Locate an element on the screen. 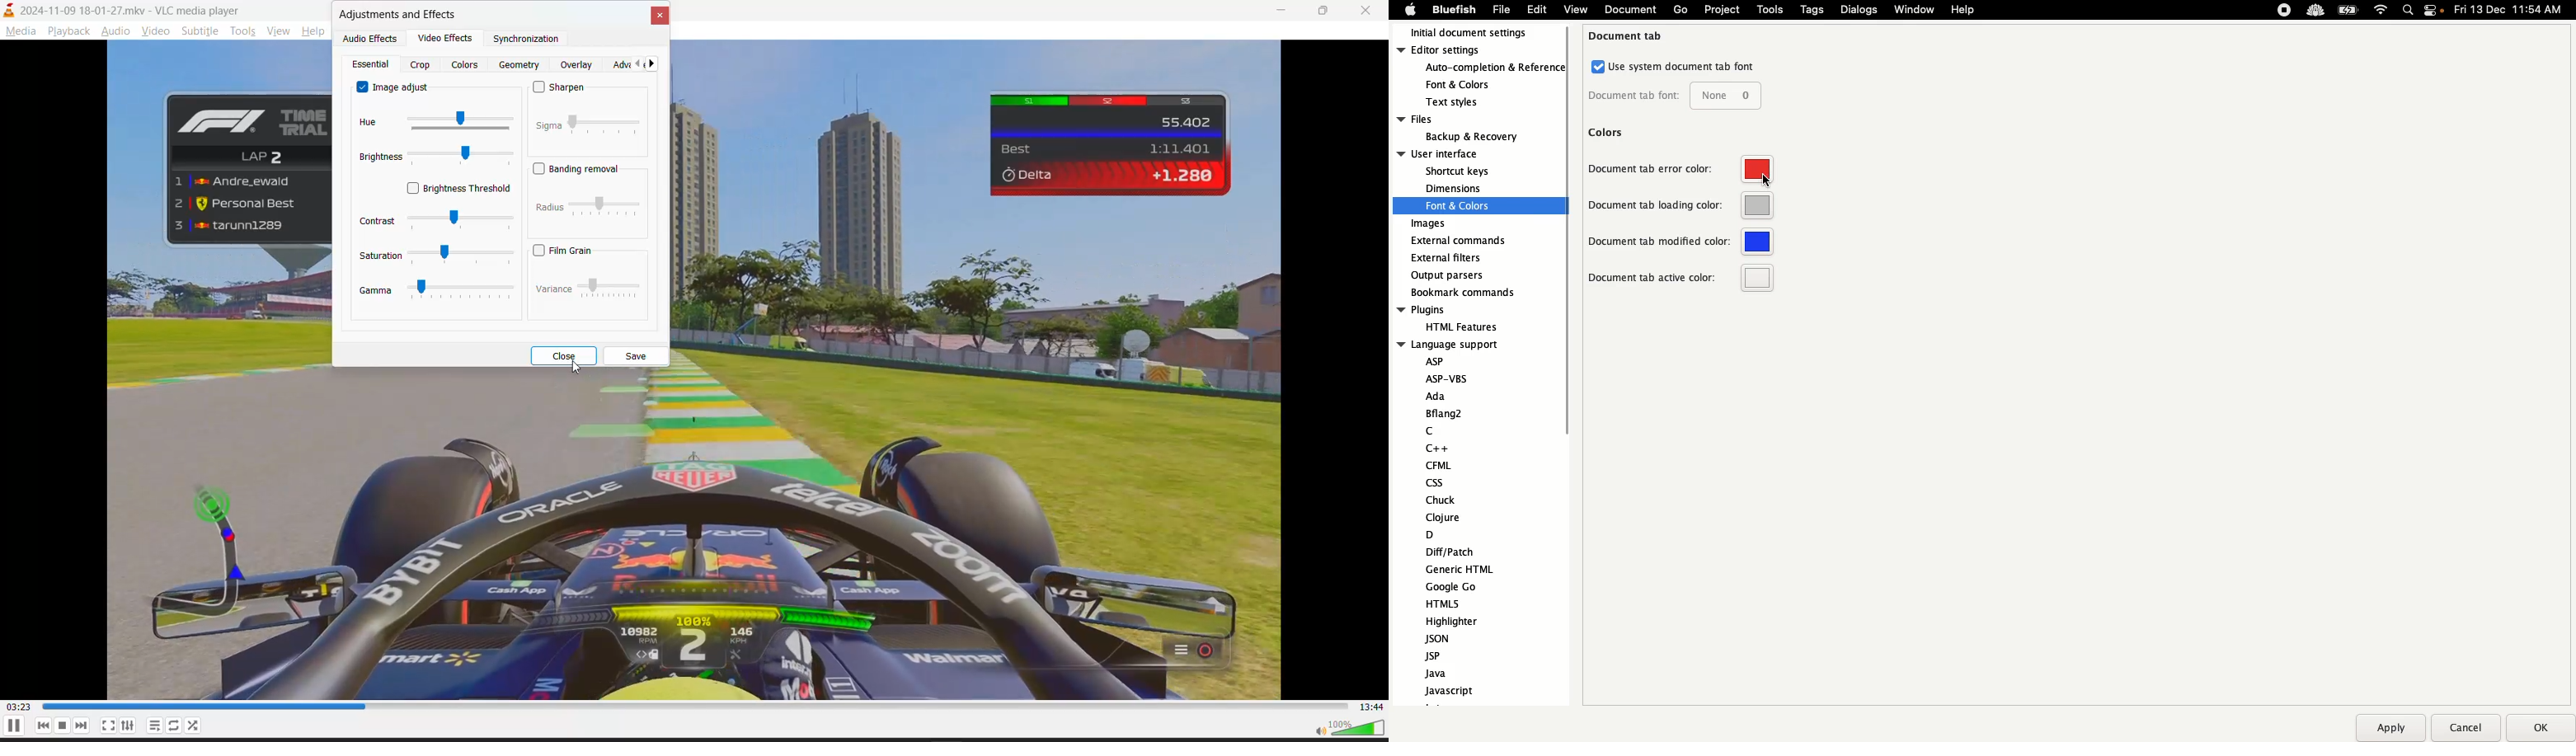 This screenshot has height=756, width=2576. crop is located at coordinates (421, 67).